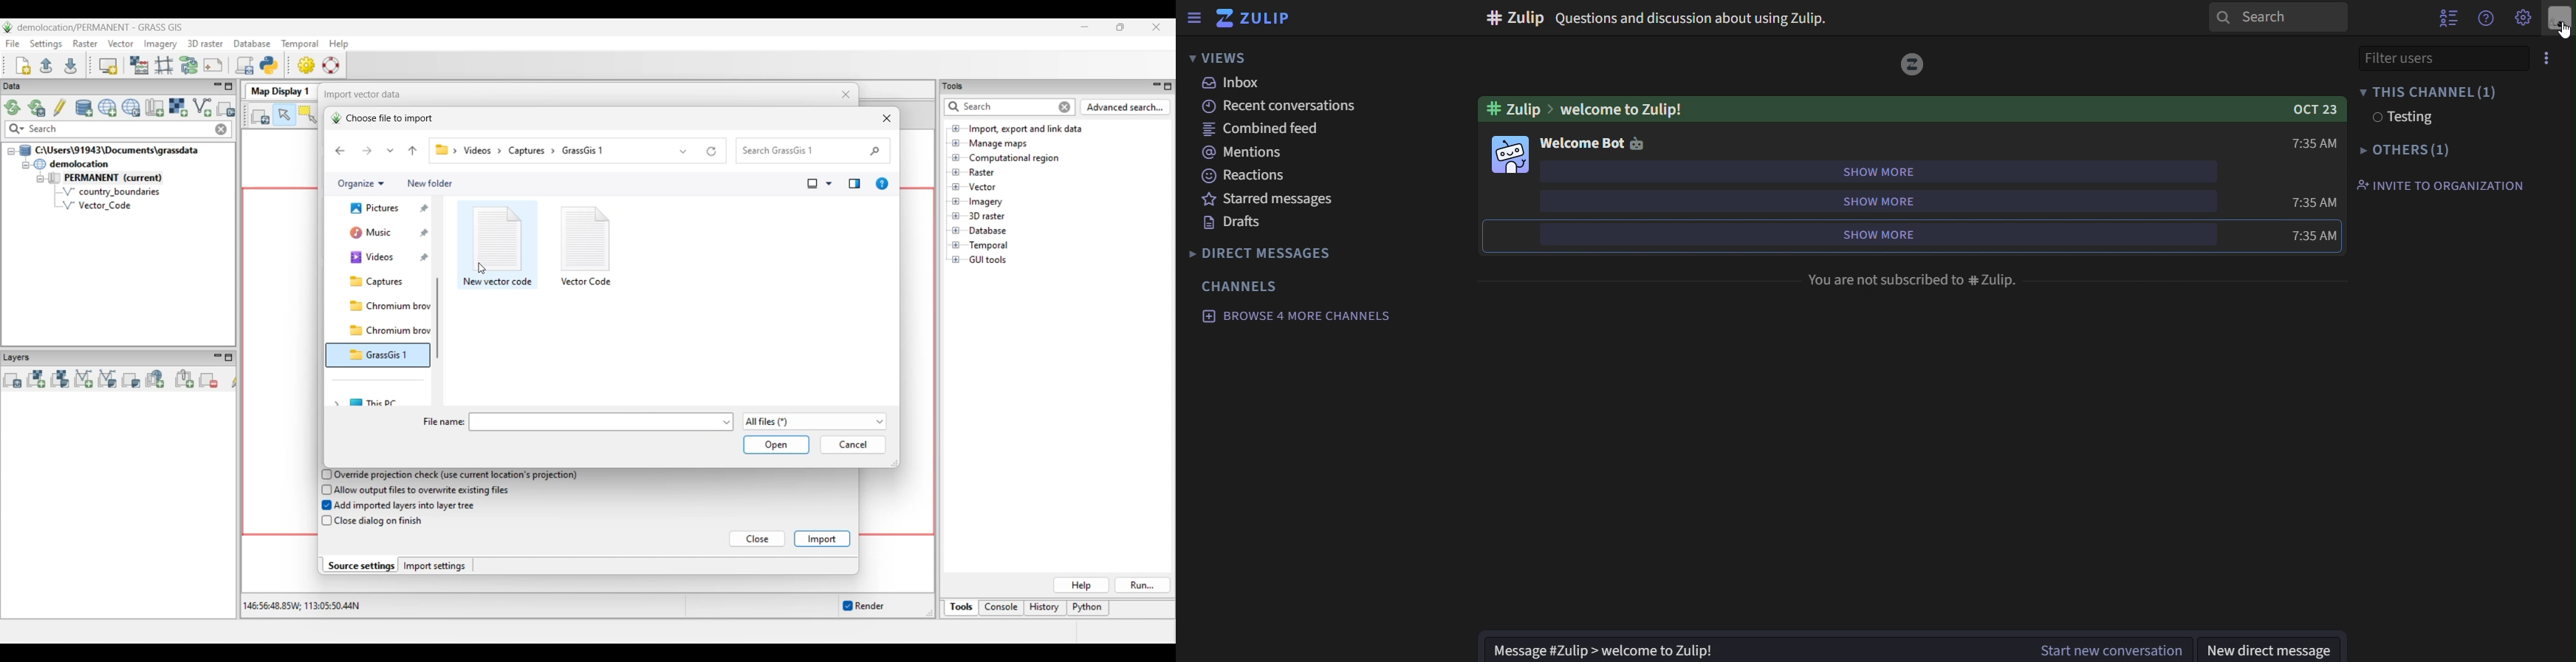 This screenshot has height=672, width=2576. What do you see at coordinates (2560, 19) in the screenshot?
I see `personal menu` at bounding box center [2560, 19].